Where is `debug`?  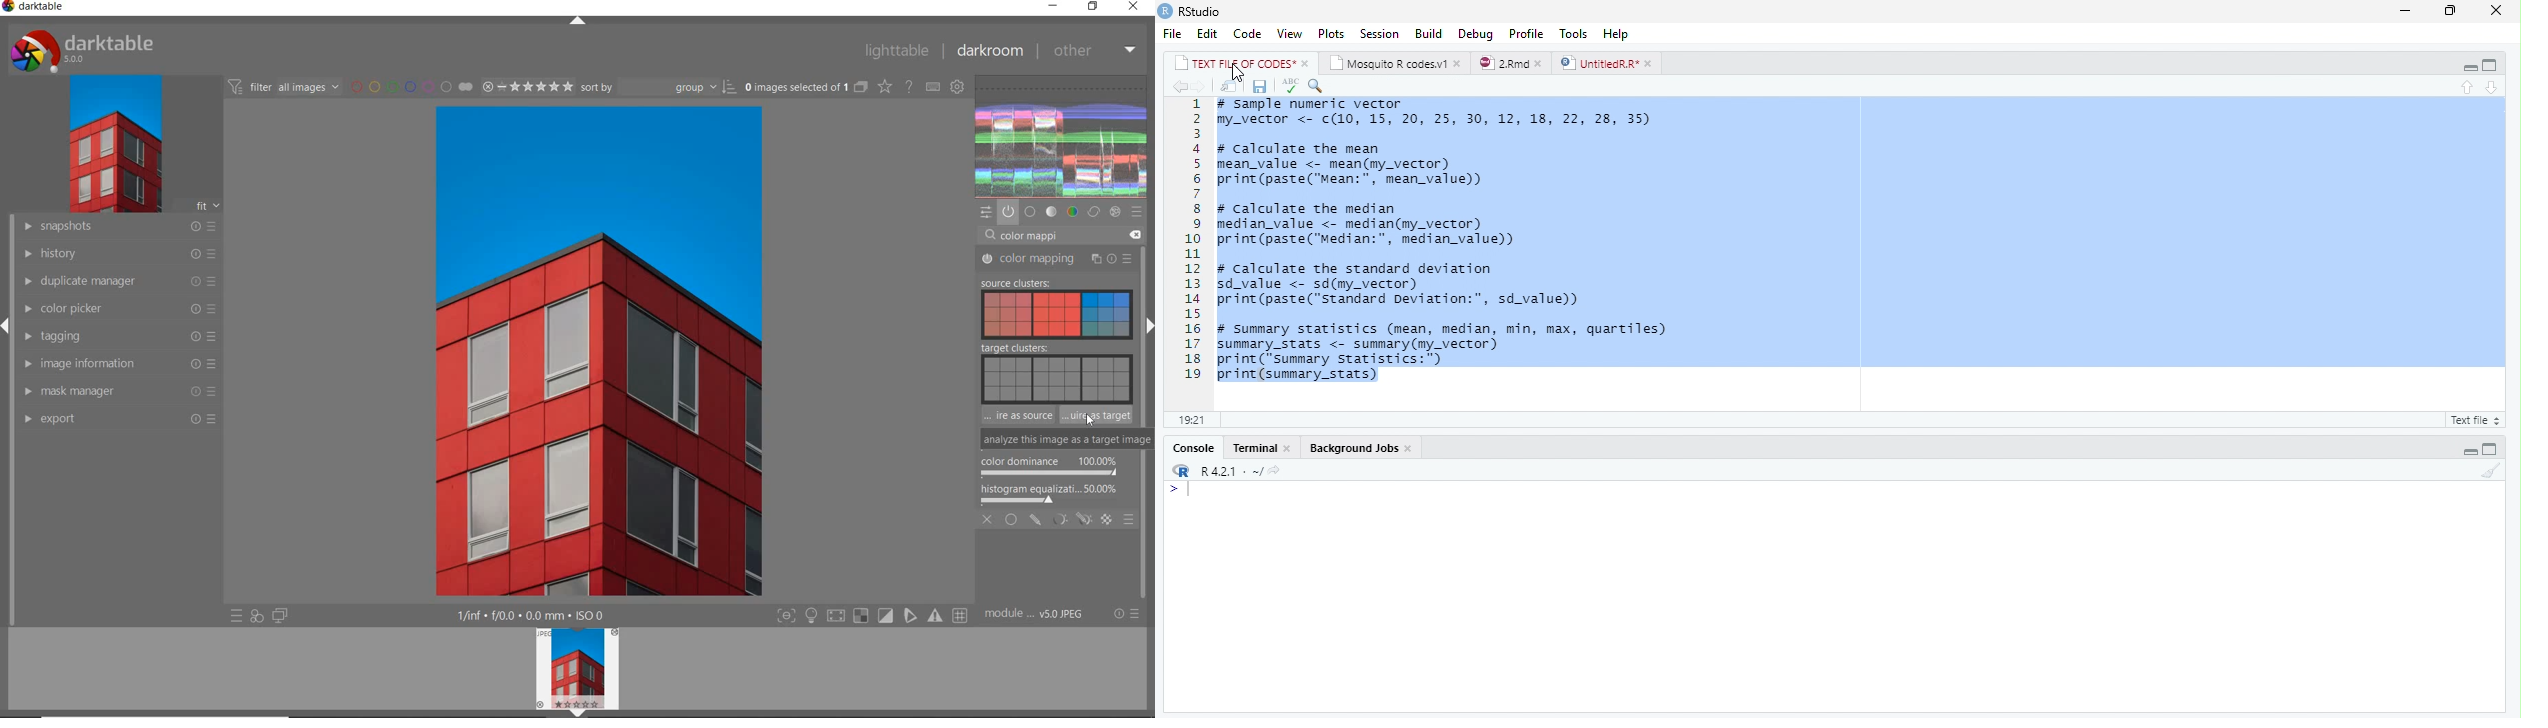
debug is located at coordinates (1476, 33).